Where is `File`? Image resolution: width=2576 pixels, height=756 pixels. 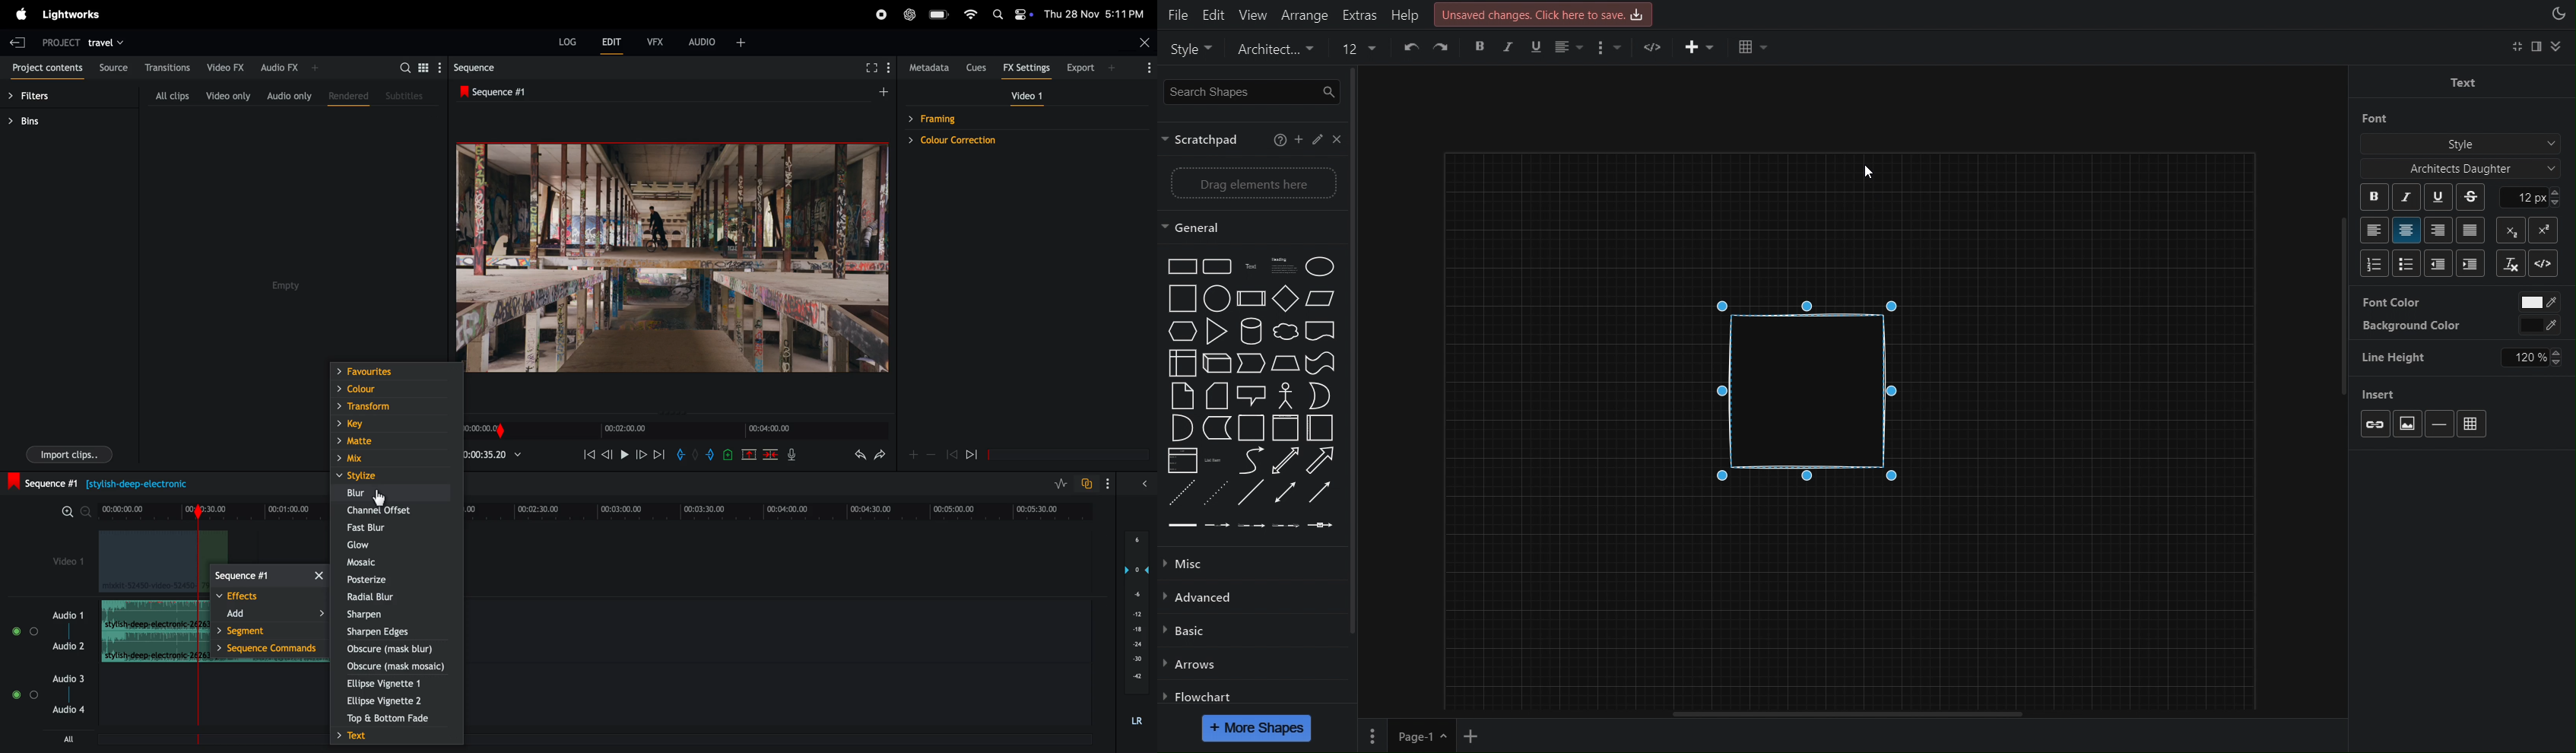 File is located at coordinates (1175, 13).